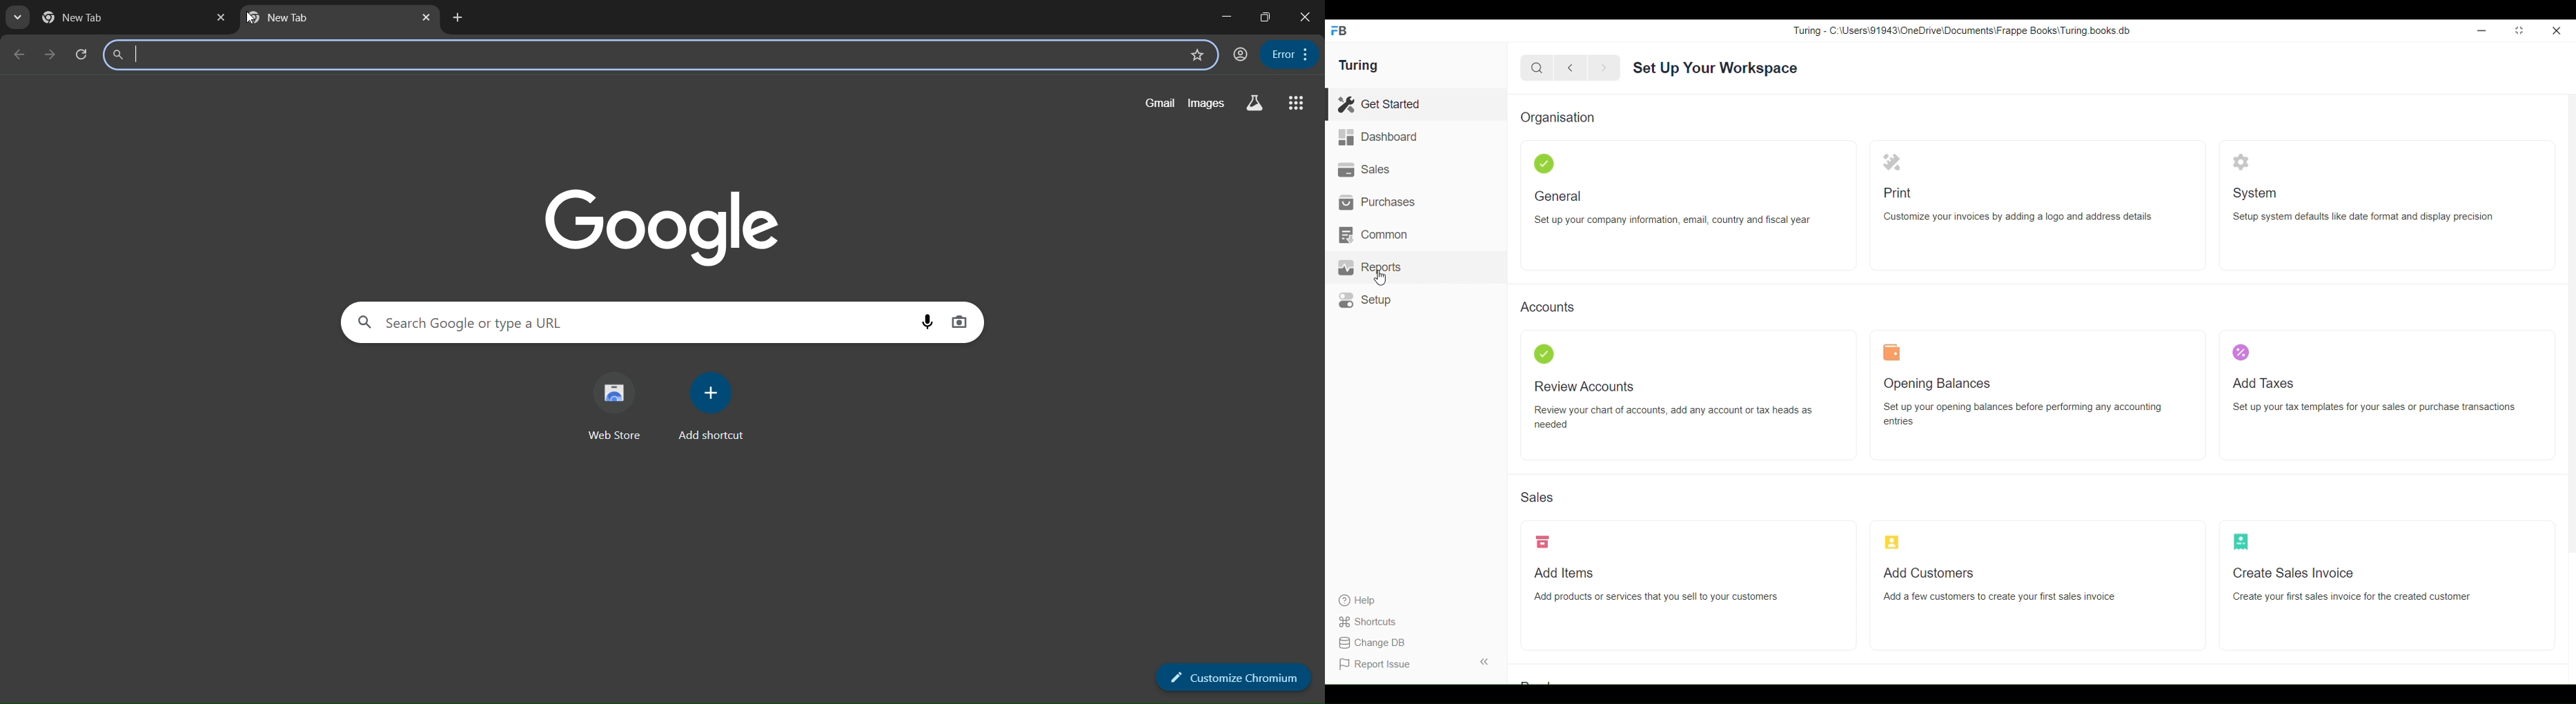  What do you see at coordinates (2241, 352) in the screenshot?
I see `Add taxes icon` at bounding box center [2241, 352].